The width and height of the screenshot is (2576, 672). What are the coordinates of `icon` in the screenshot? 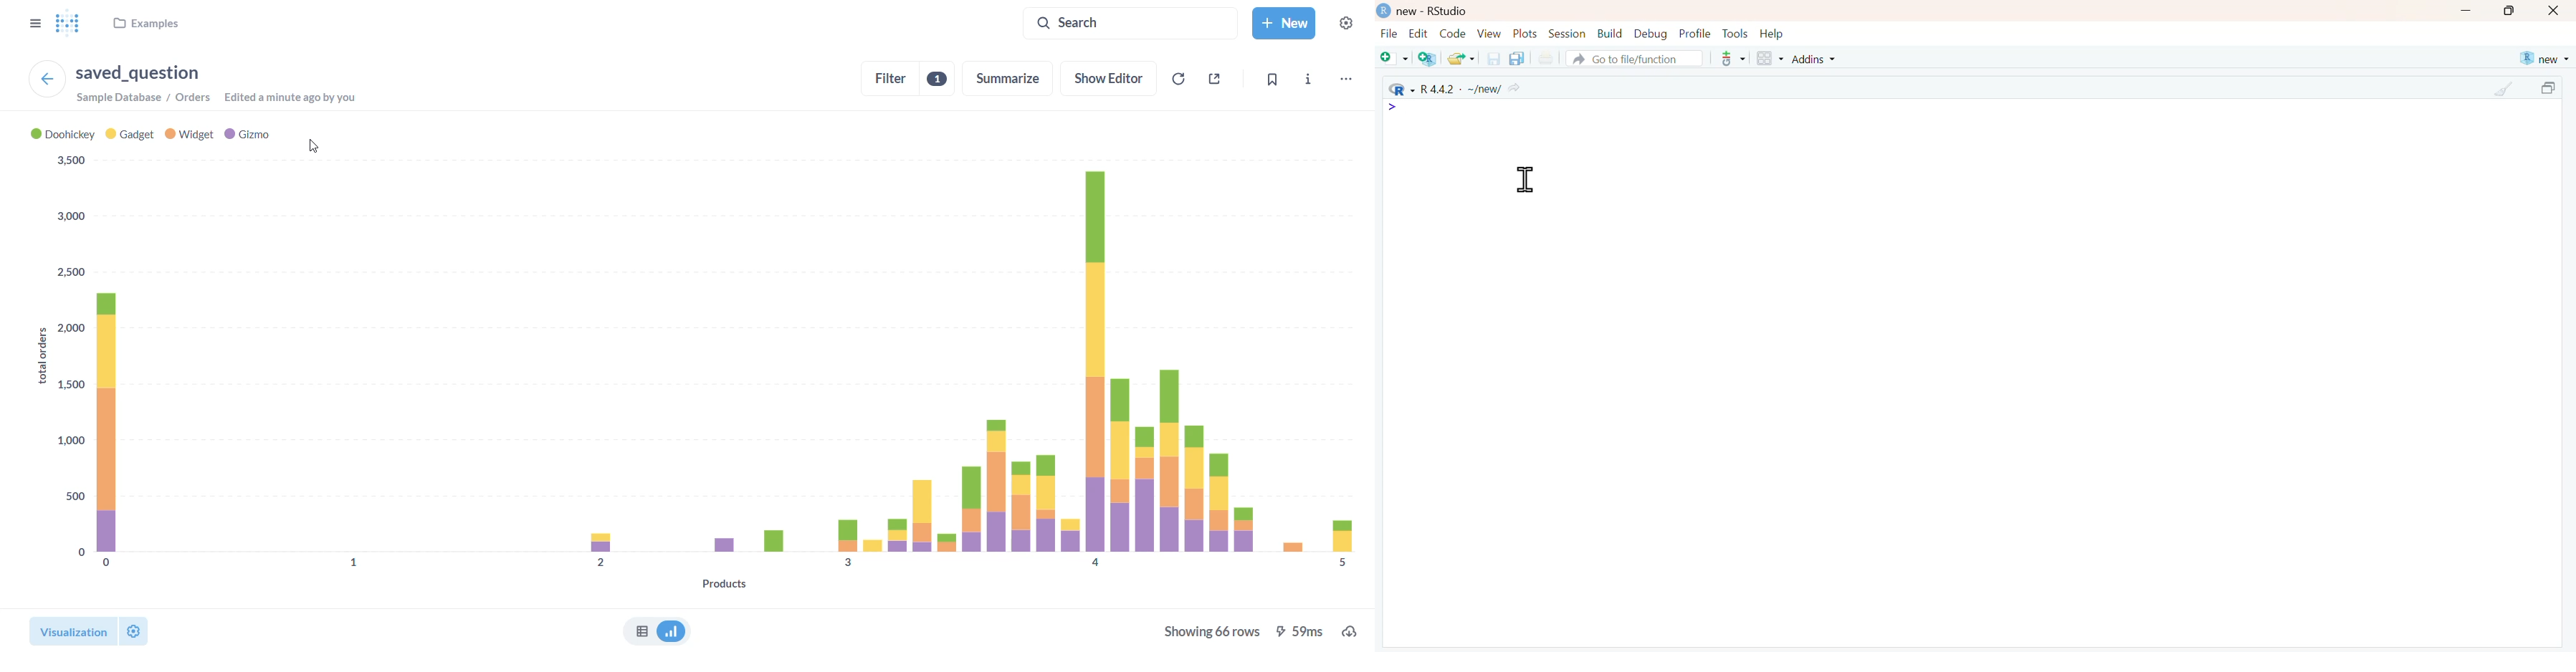 It's located at (1393, 107).